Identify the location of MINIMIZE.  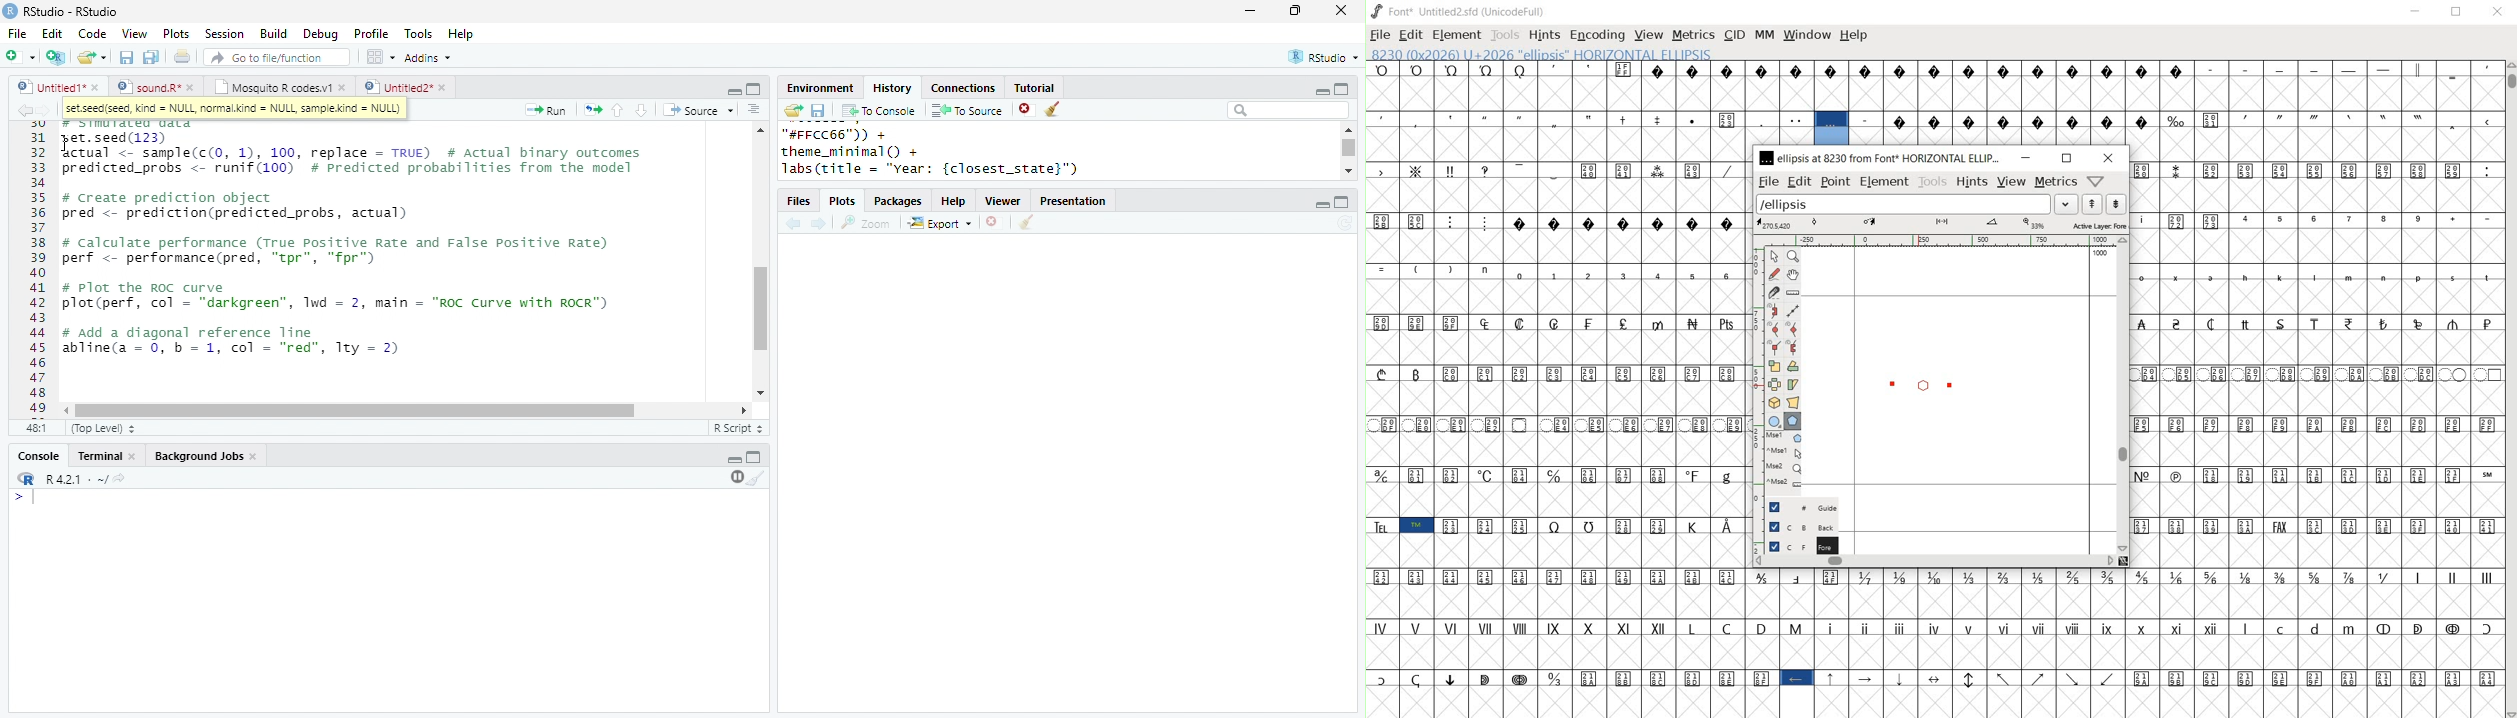
(2414, 12).